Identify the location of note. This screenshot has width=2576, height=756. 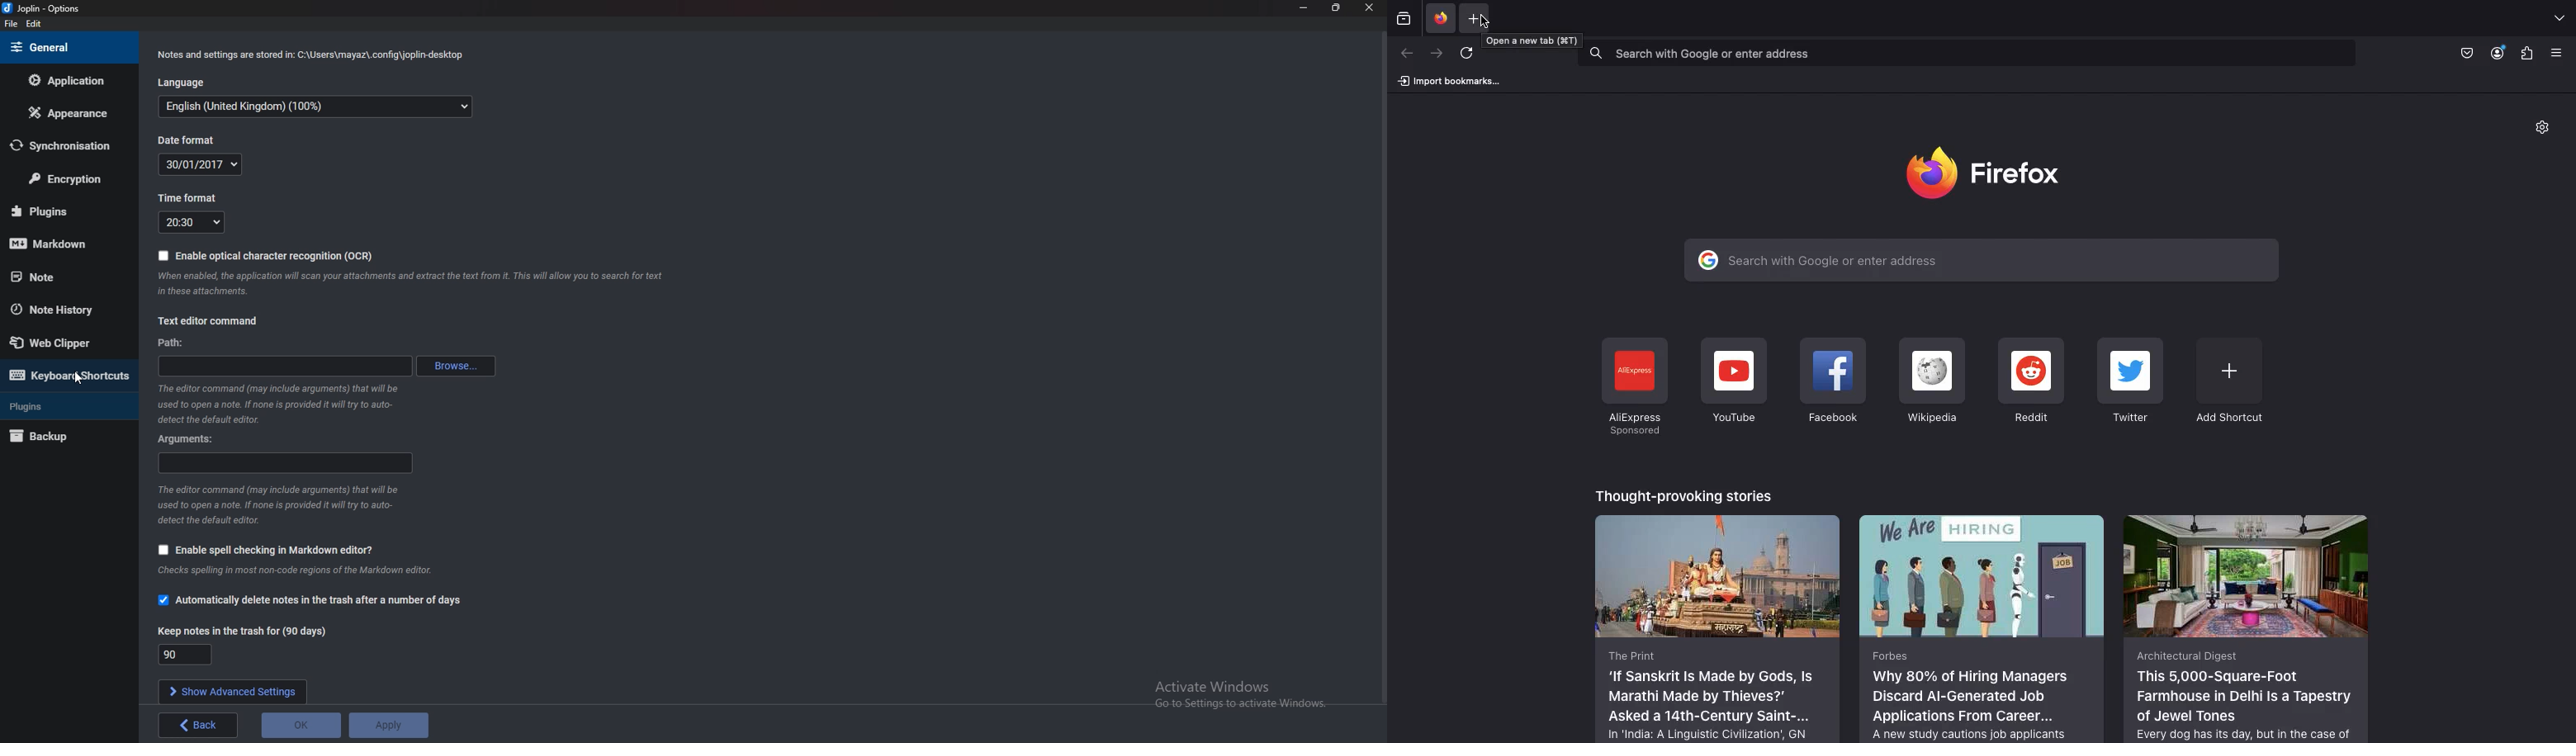
(60, 277).